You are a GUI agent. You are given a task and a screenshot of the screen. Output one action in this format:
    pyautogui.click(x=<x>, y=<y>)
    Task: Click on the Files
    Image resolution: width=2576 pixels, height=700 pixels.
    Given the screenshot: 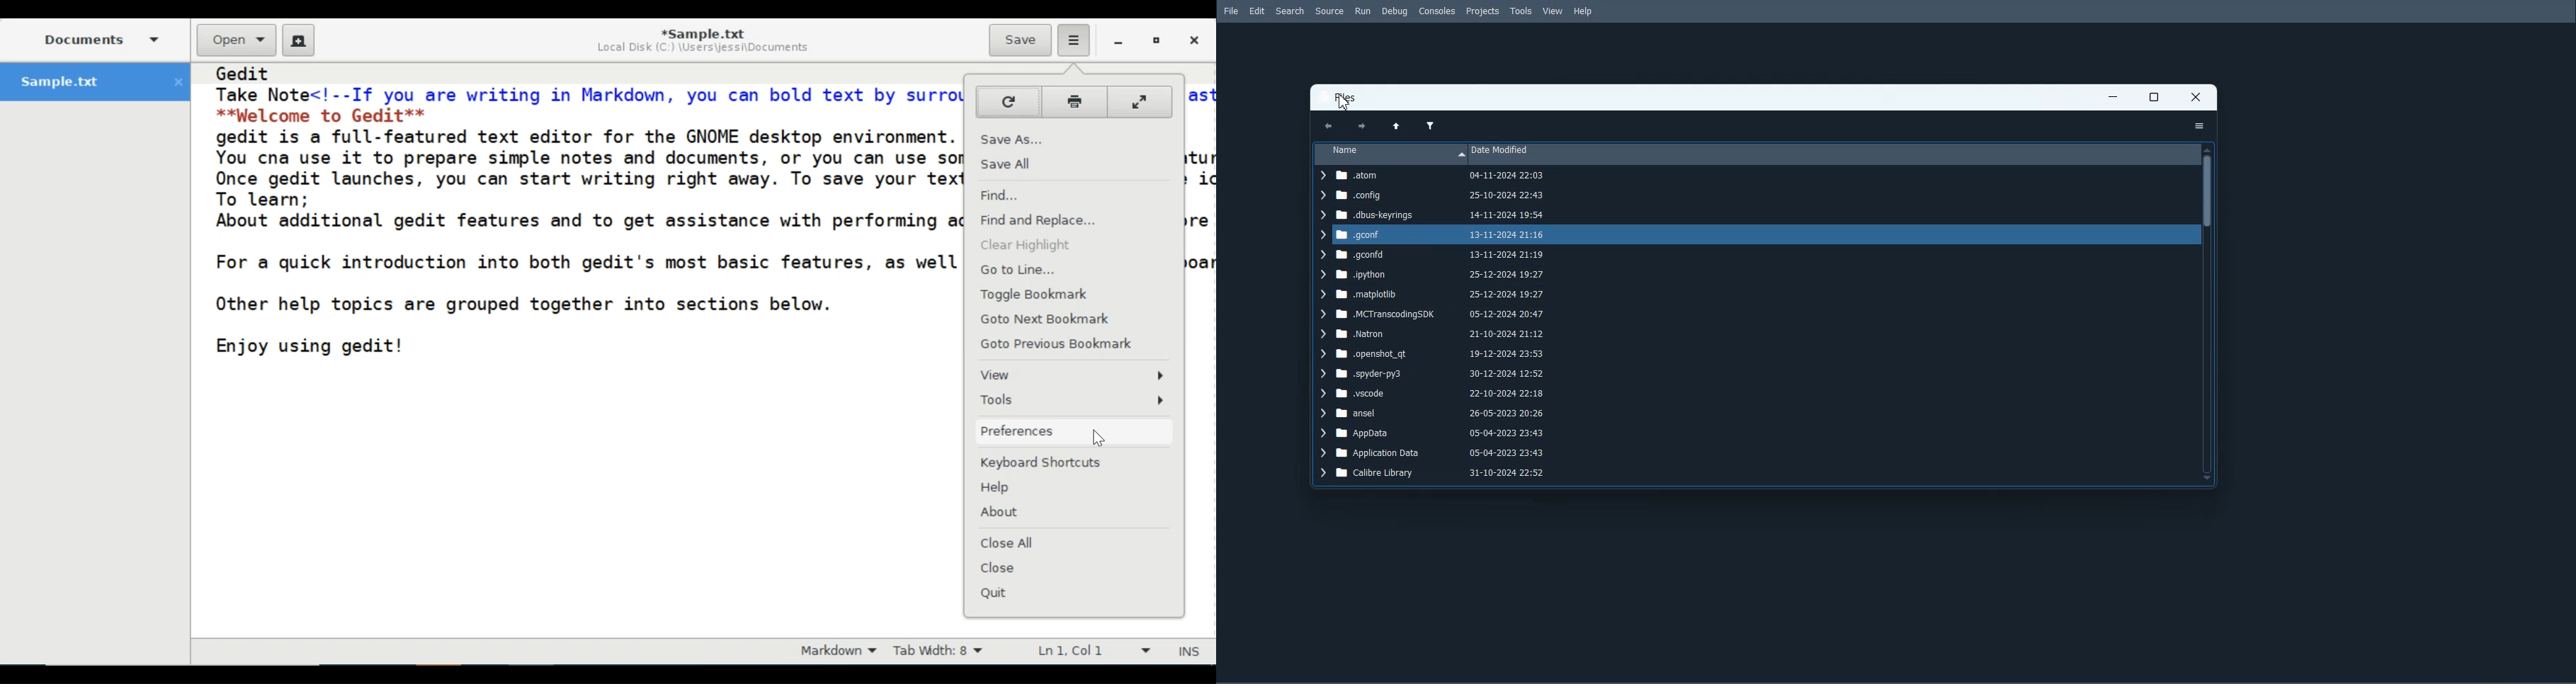 What is the action you would take?
    pyautogui.click(x=1348, y=98)
    